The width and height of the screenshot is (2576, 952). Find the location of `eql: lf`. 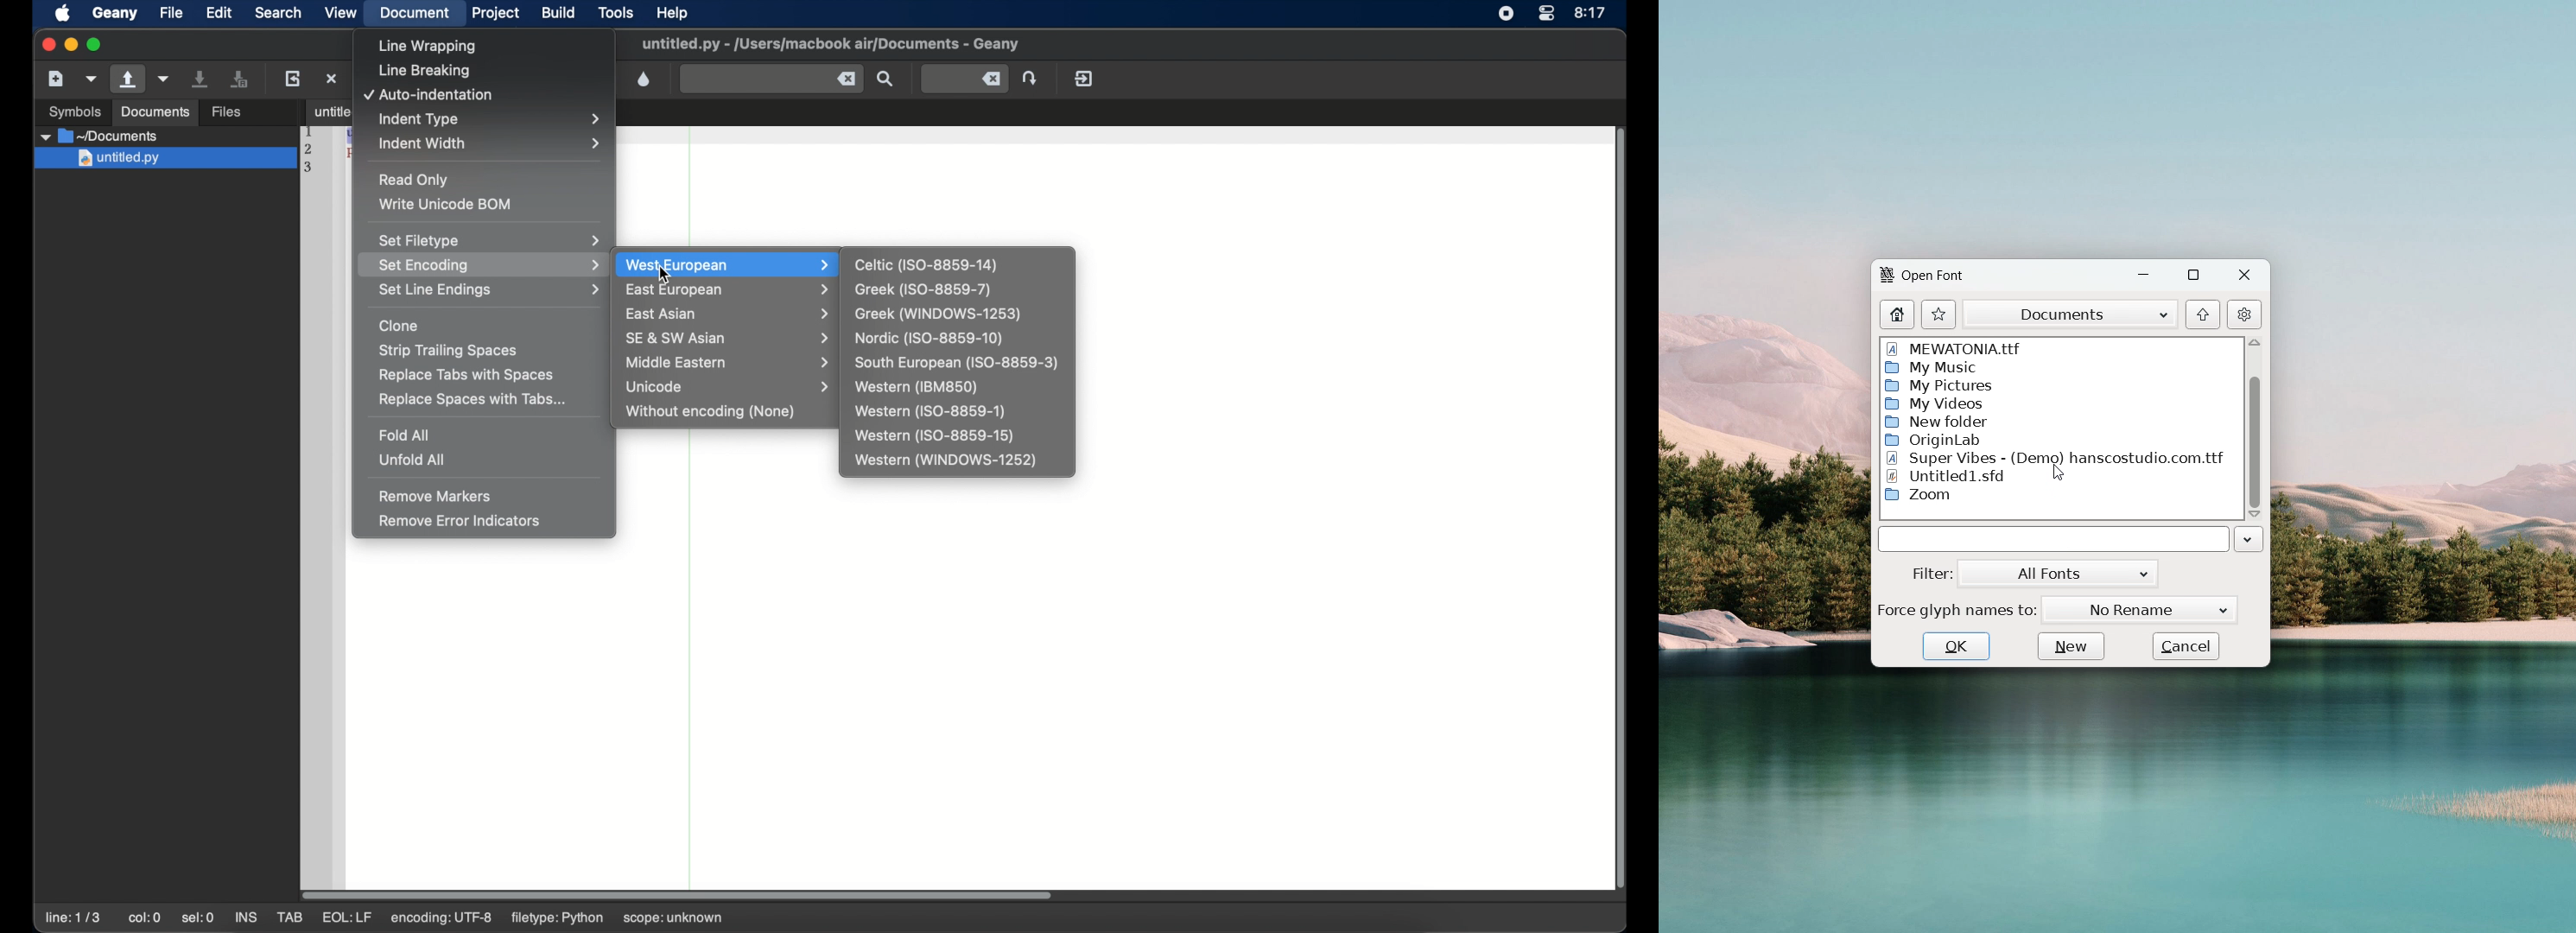

eql: lf is located at coordinates (442, 917).